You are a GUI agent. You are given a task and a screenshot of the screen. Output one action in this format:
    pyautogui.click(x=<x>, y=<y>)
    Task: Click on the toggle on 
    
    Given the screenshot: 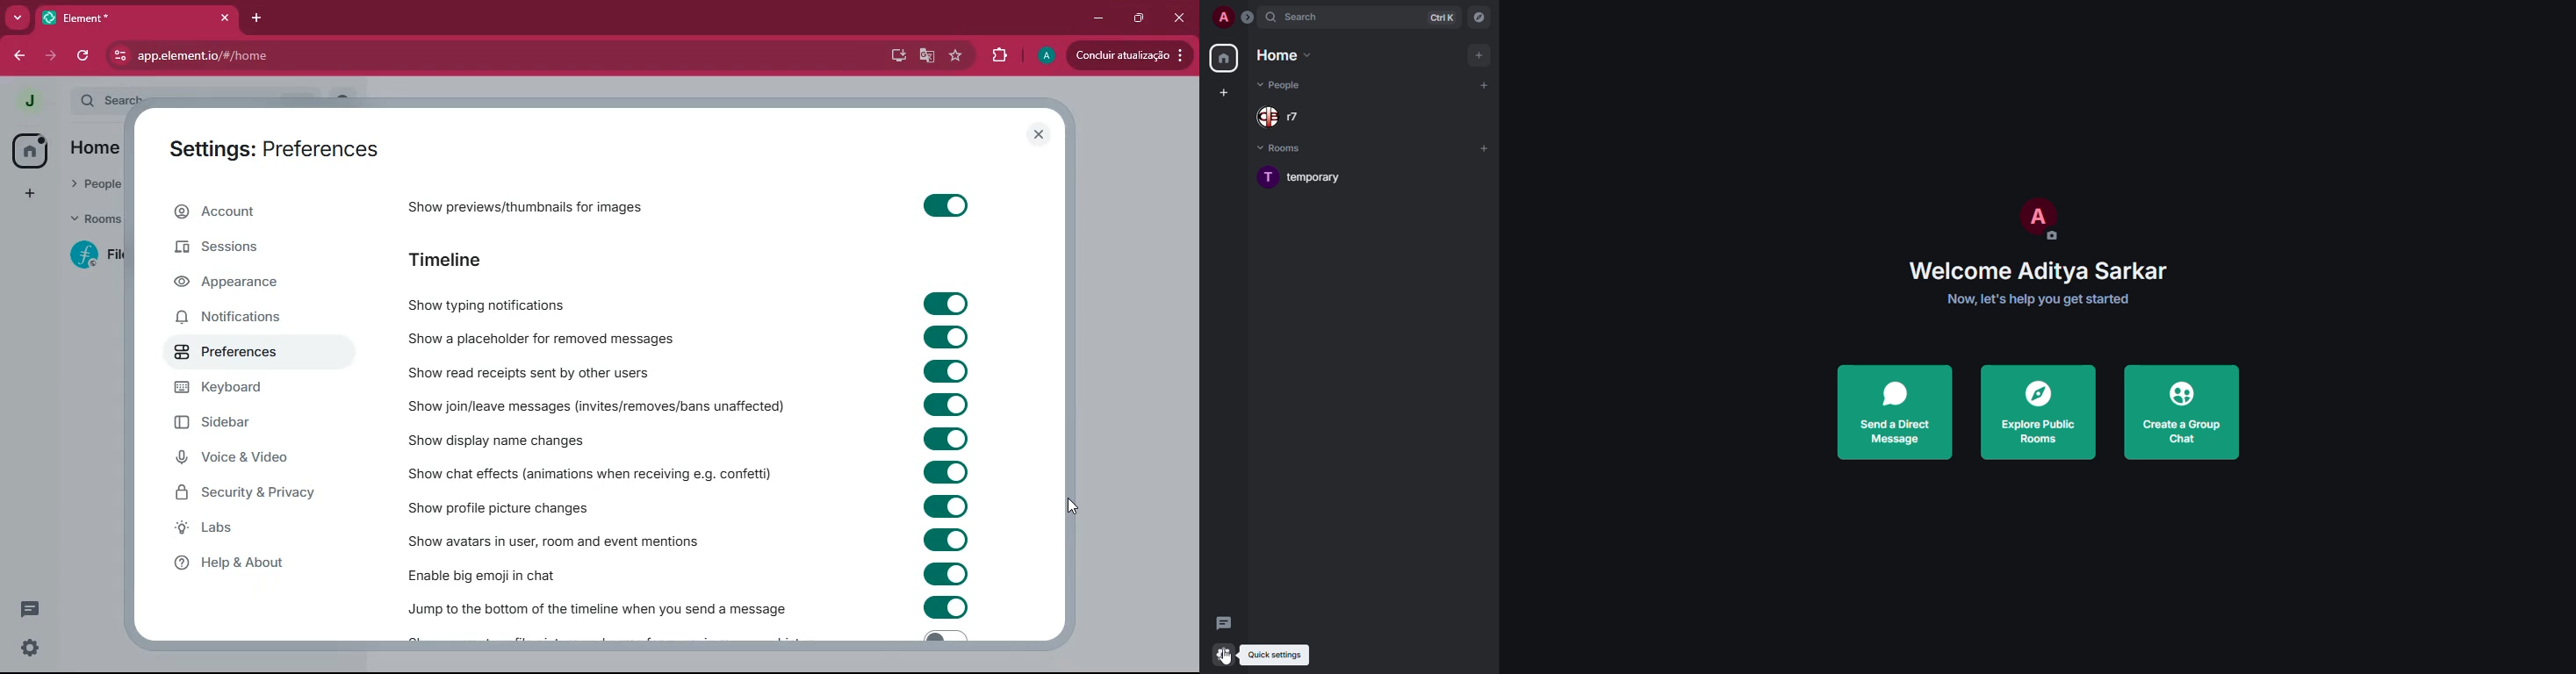 What is the action you would take?
    pyautogui.click(x=943, y=437)
    